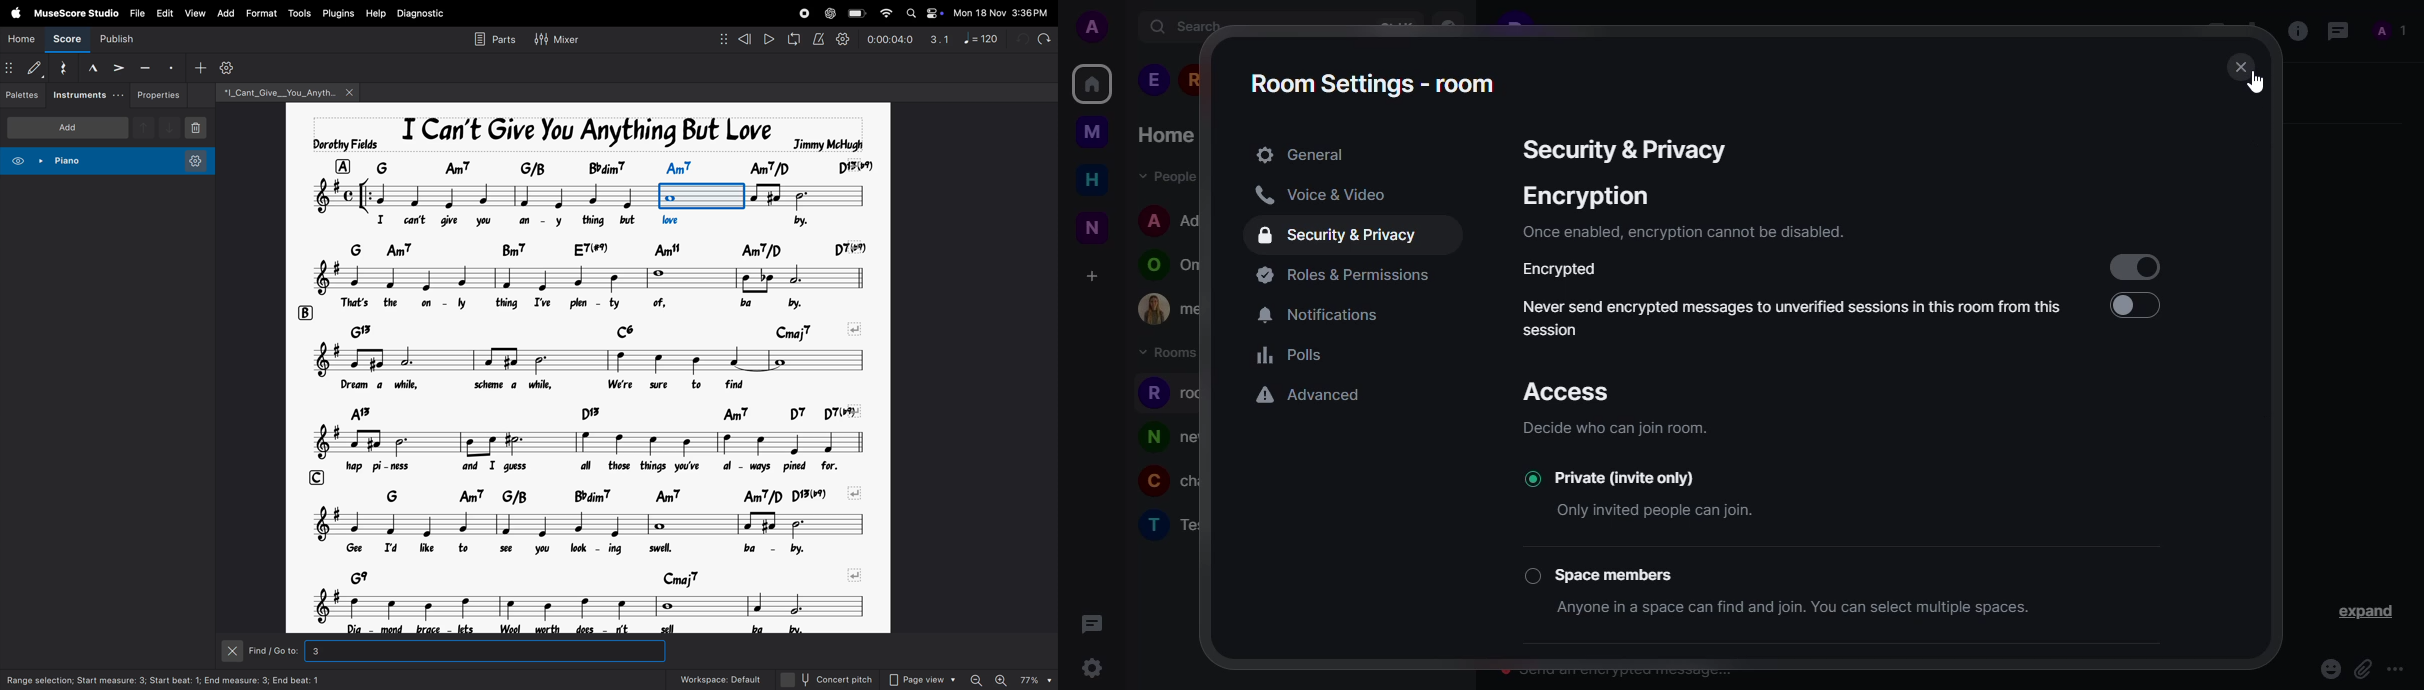 The height and width of the screenshot is (700, 2436). I want to click on roles, so click(1348, 275).